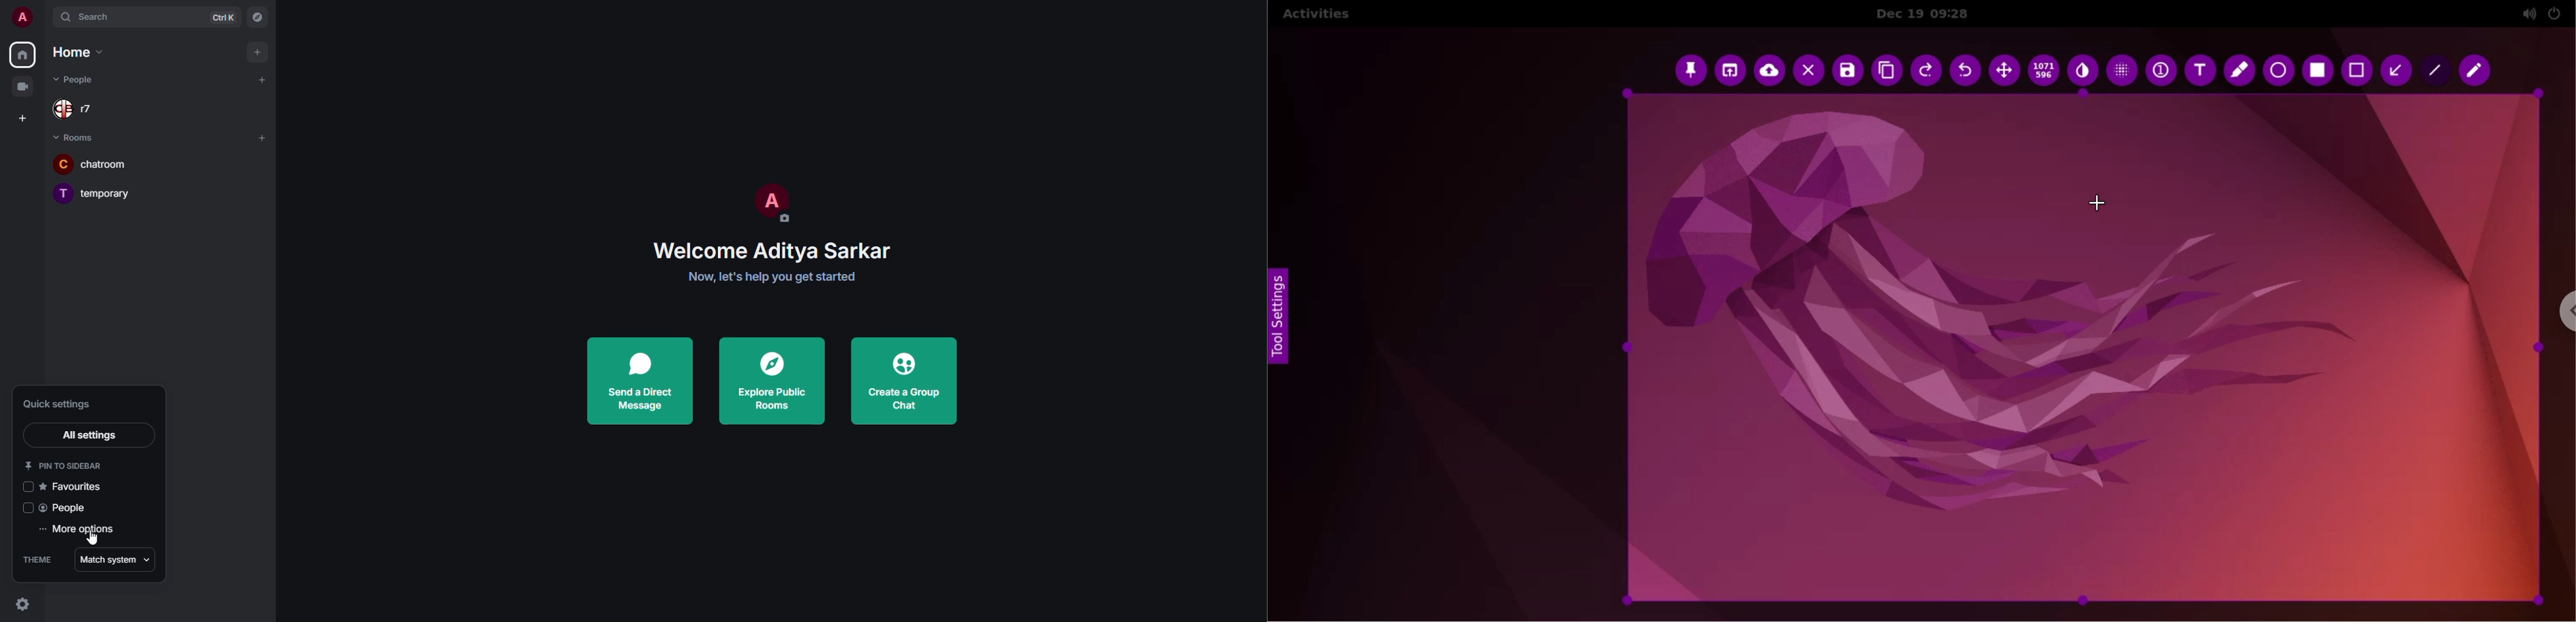 This screenshot has height=644, width=2576. Describe the element at coordinates (64, 404) in the screenshot. I see `quick settings` at that location.